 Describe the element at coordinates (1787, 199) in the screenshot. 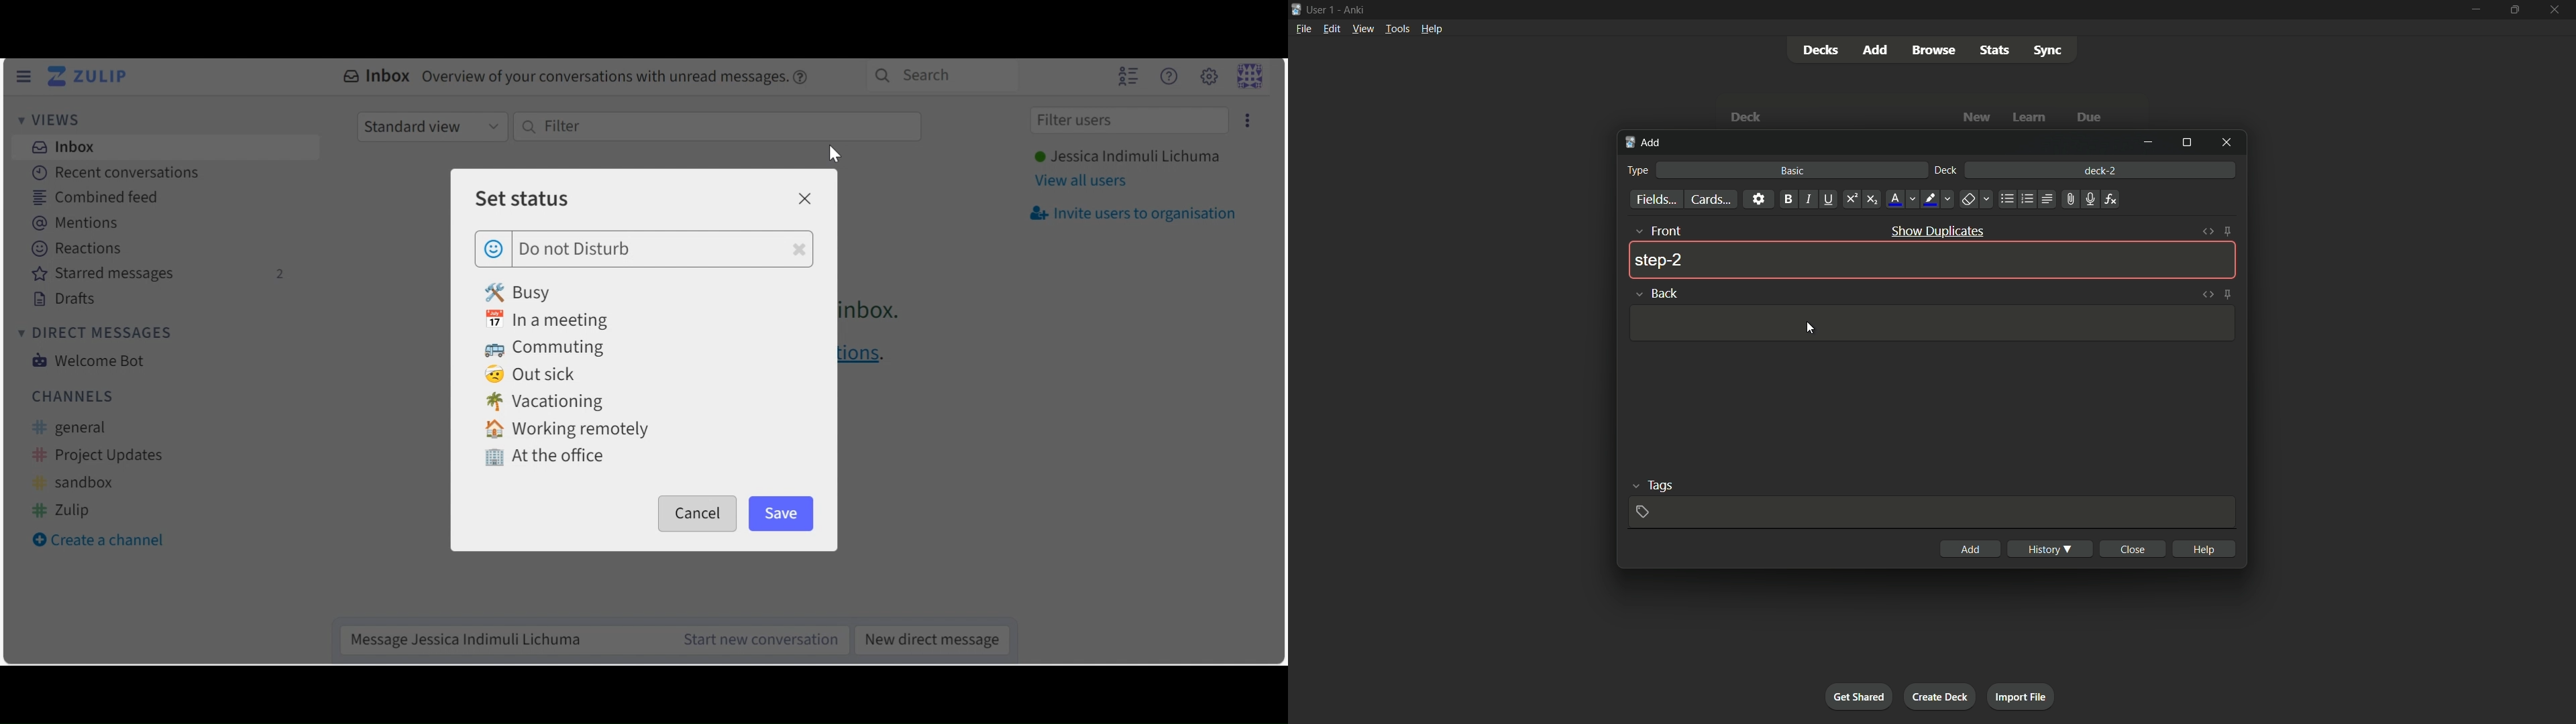

I see `bold` at that location.